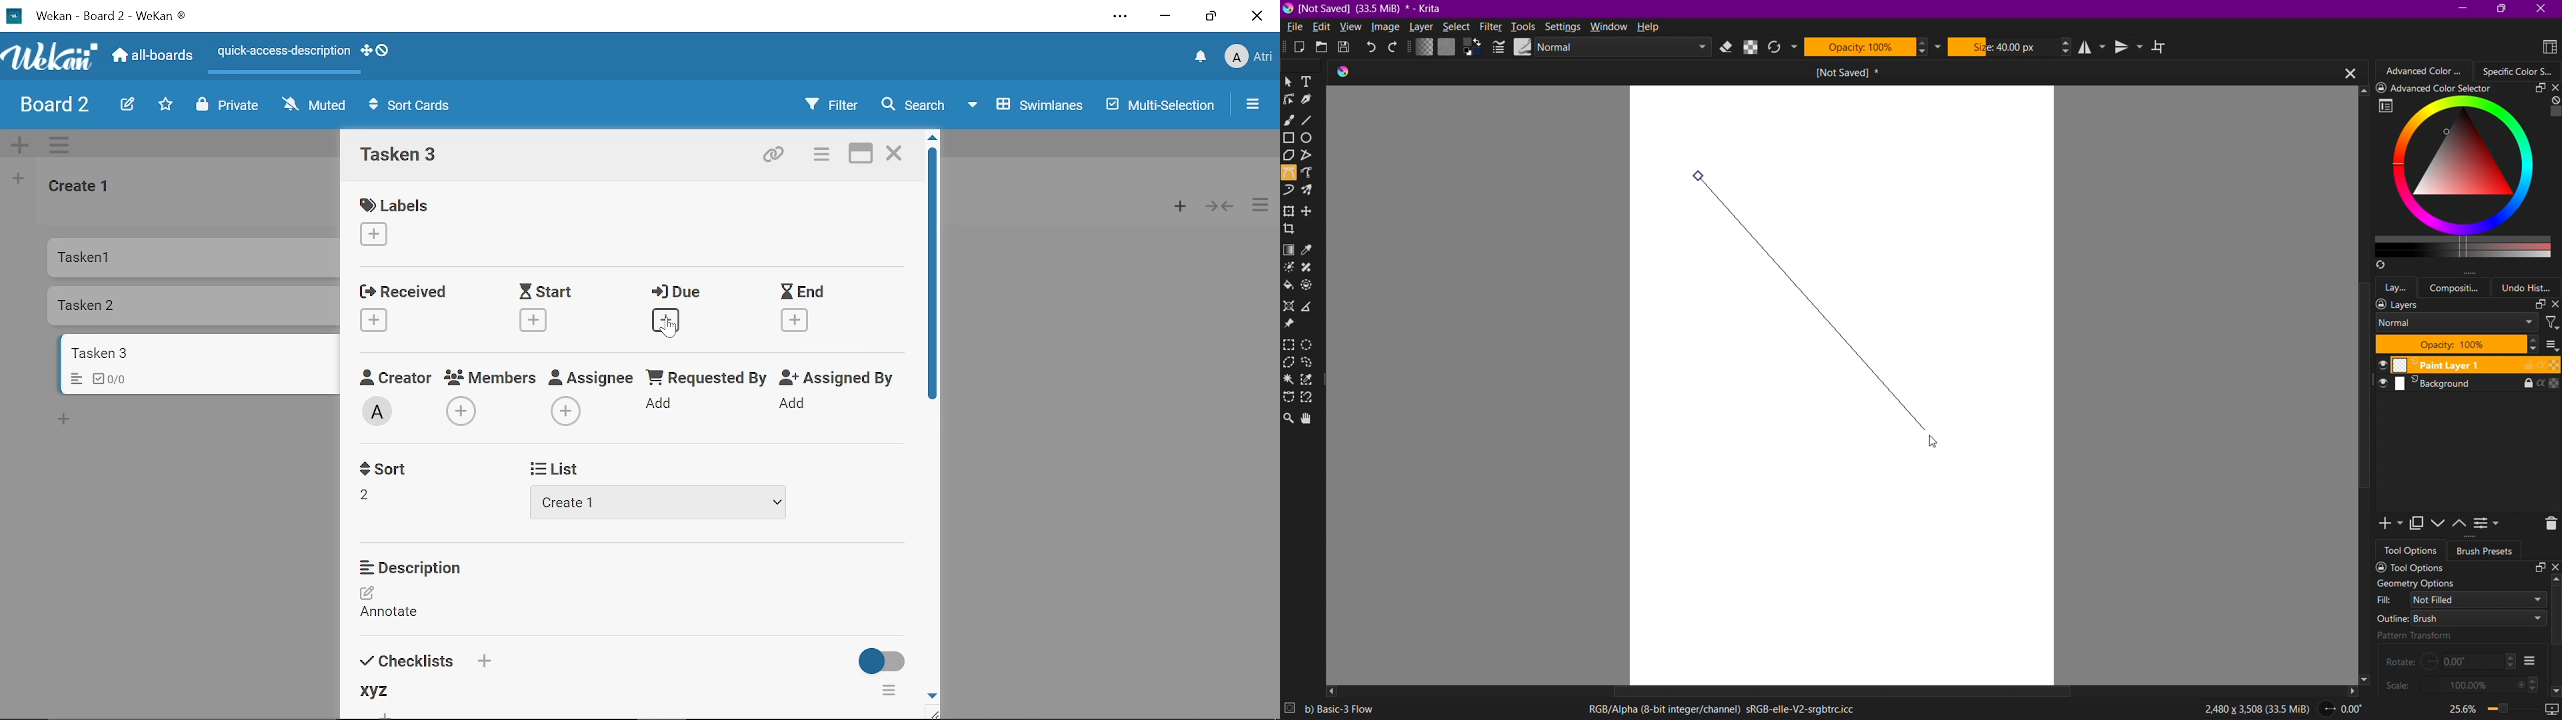 The width and height of the screenshot is (2576, 728). Describe the element at coordinates (1289, 250) in the screenshot. I see `Gradient` at that location.